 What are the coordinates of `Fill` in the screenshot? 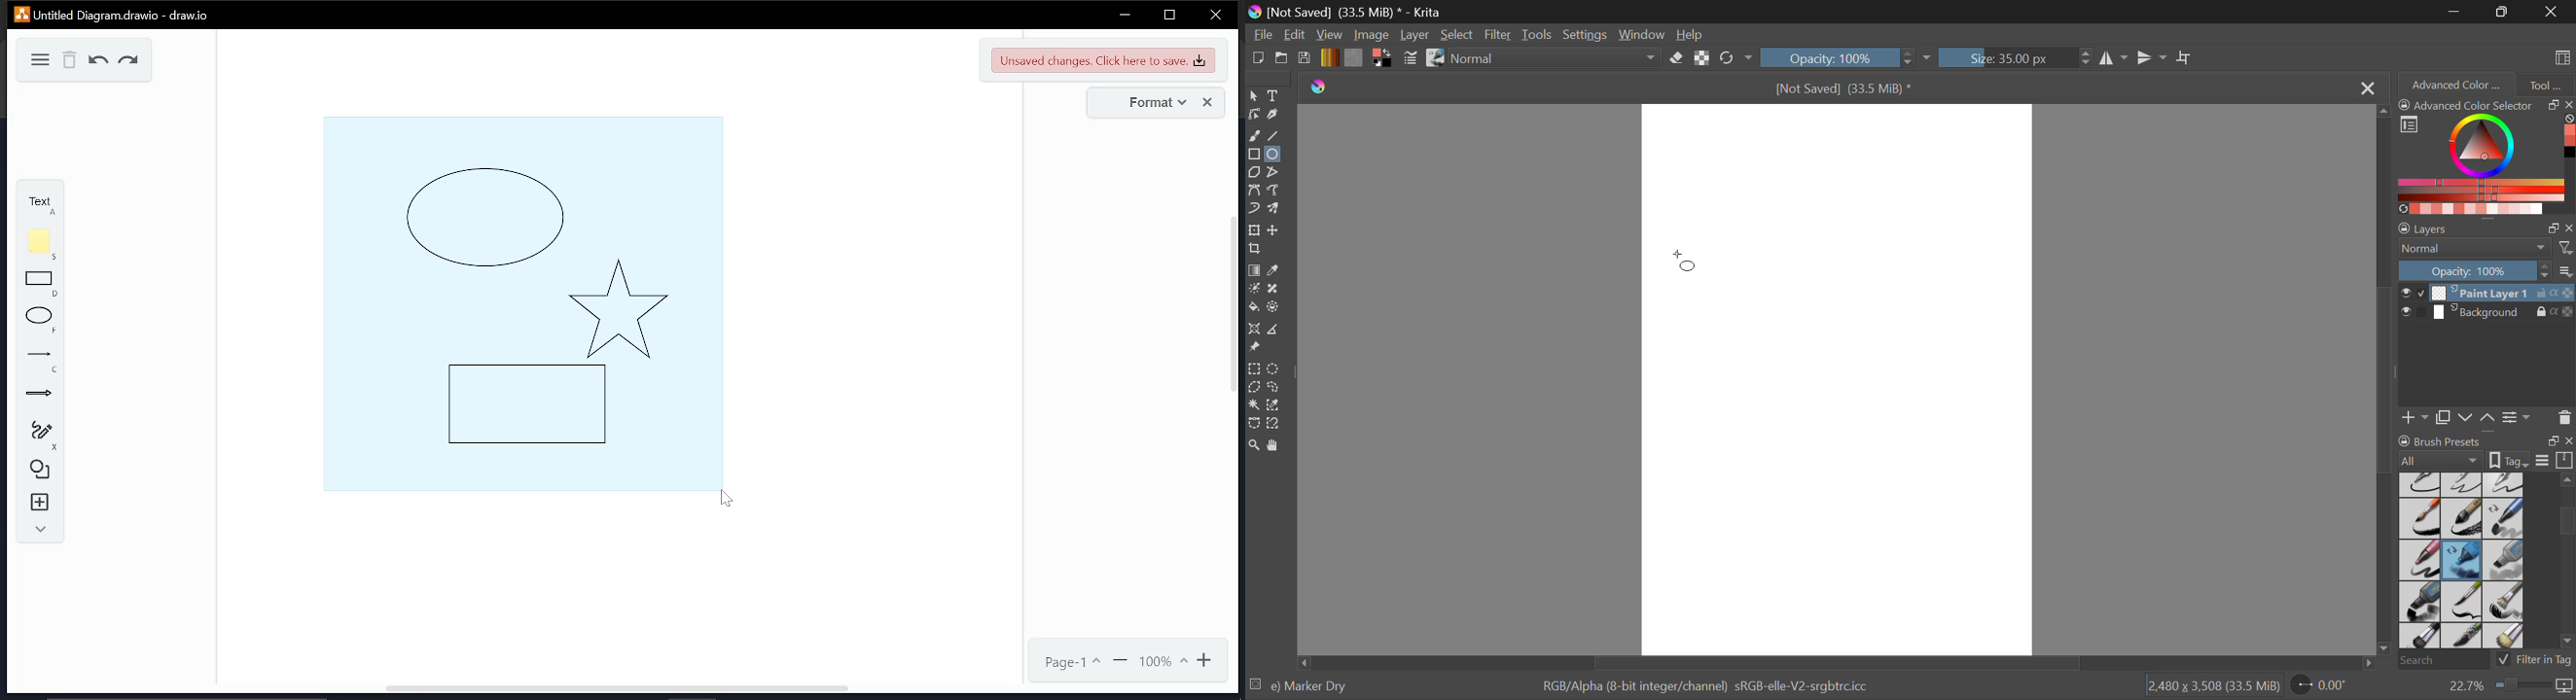 It's located at (1254, 305).